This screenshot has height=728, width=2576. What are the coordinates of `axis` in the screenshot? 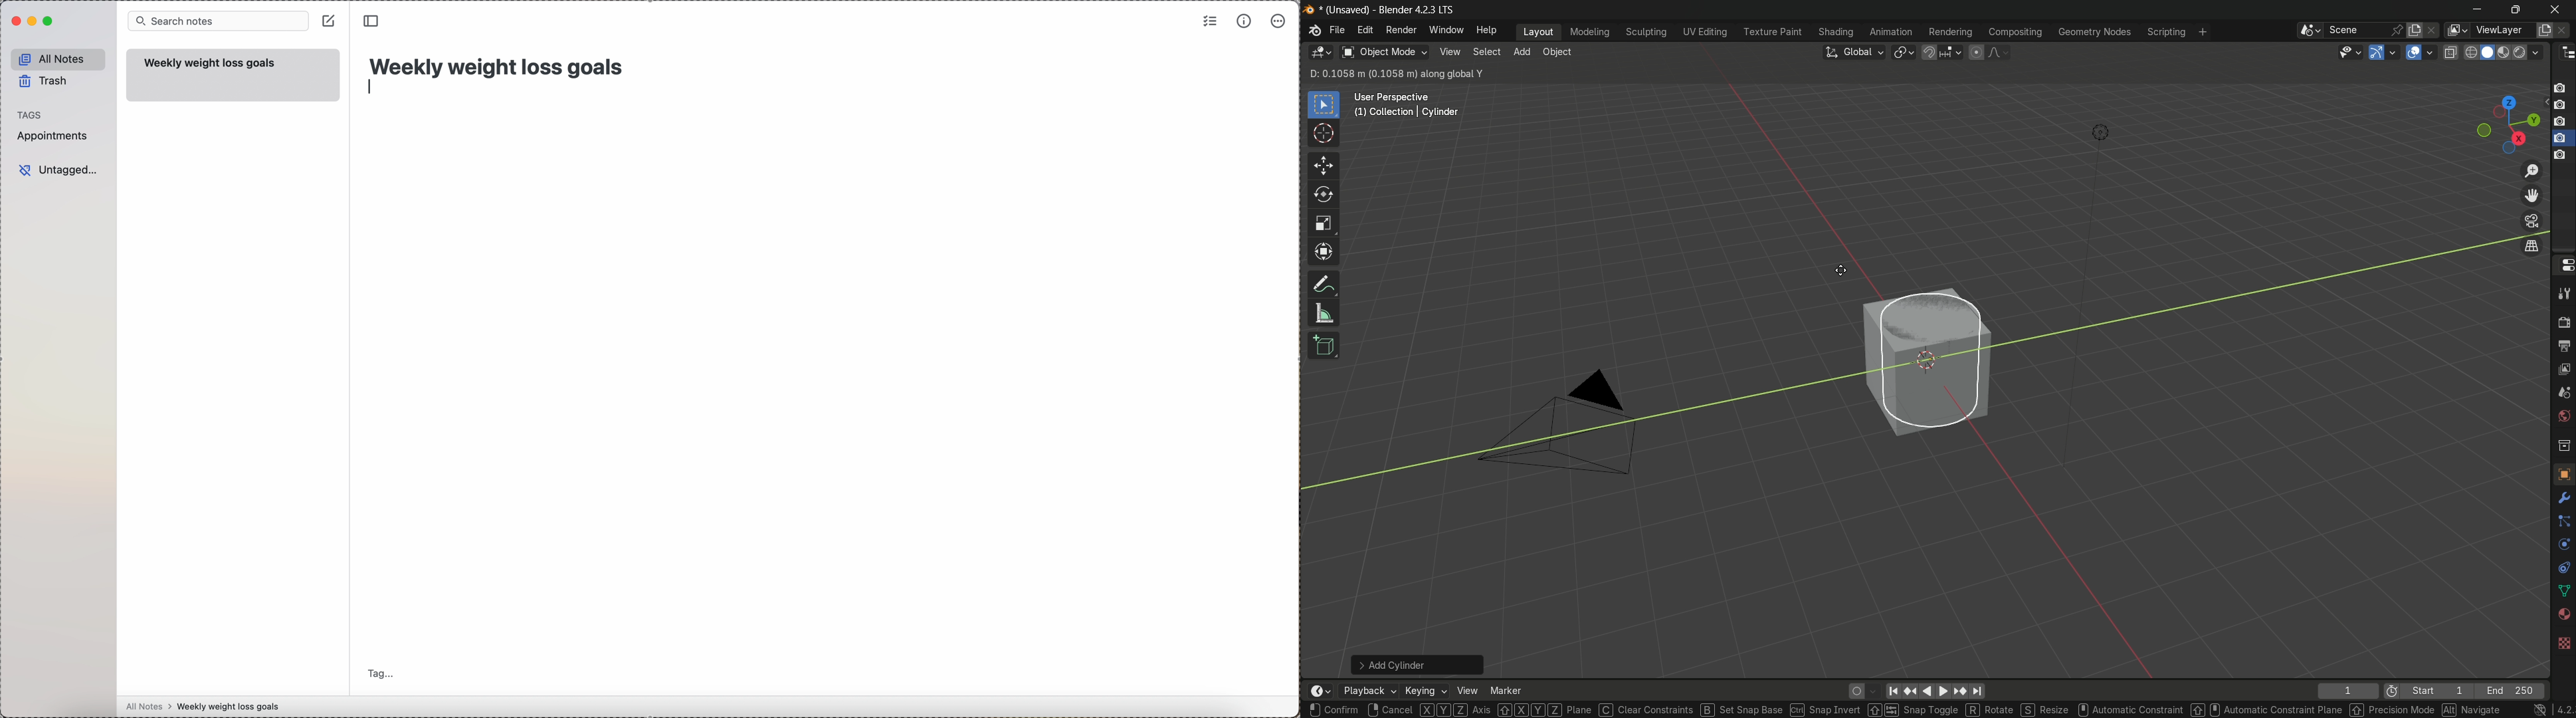 It's located at (1456, 710).